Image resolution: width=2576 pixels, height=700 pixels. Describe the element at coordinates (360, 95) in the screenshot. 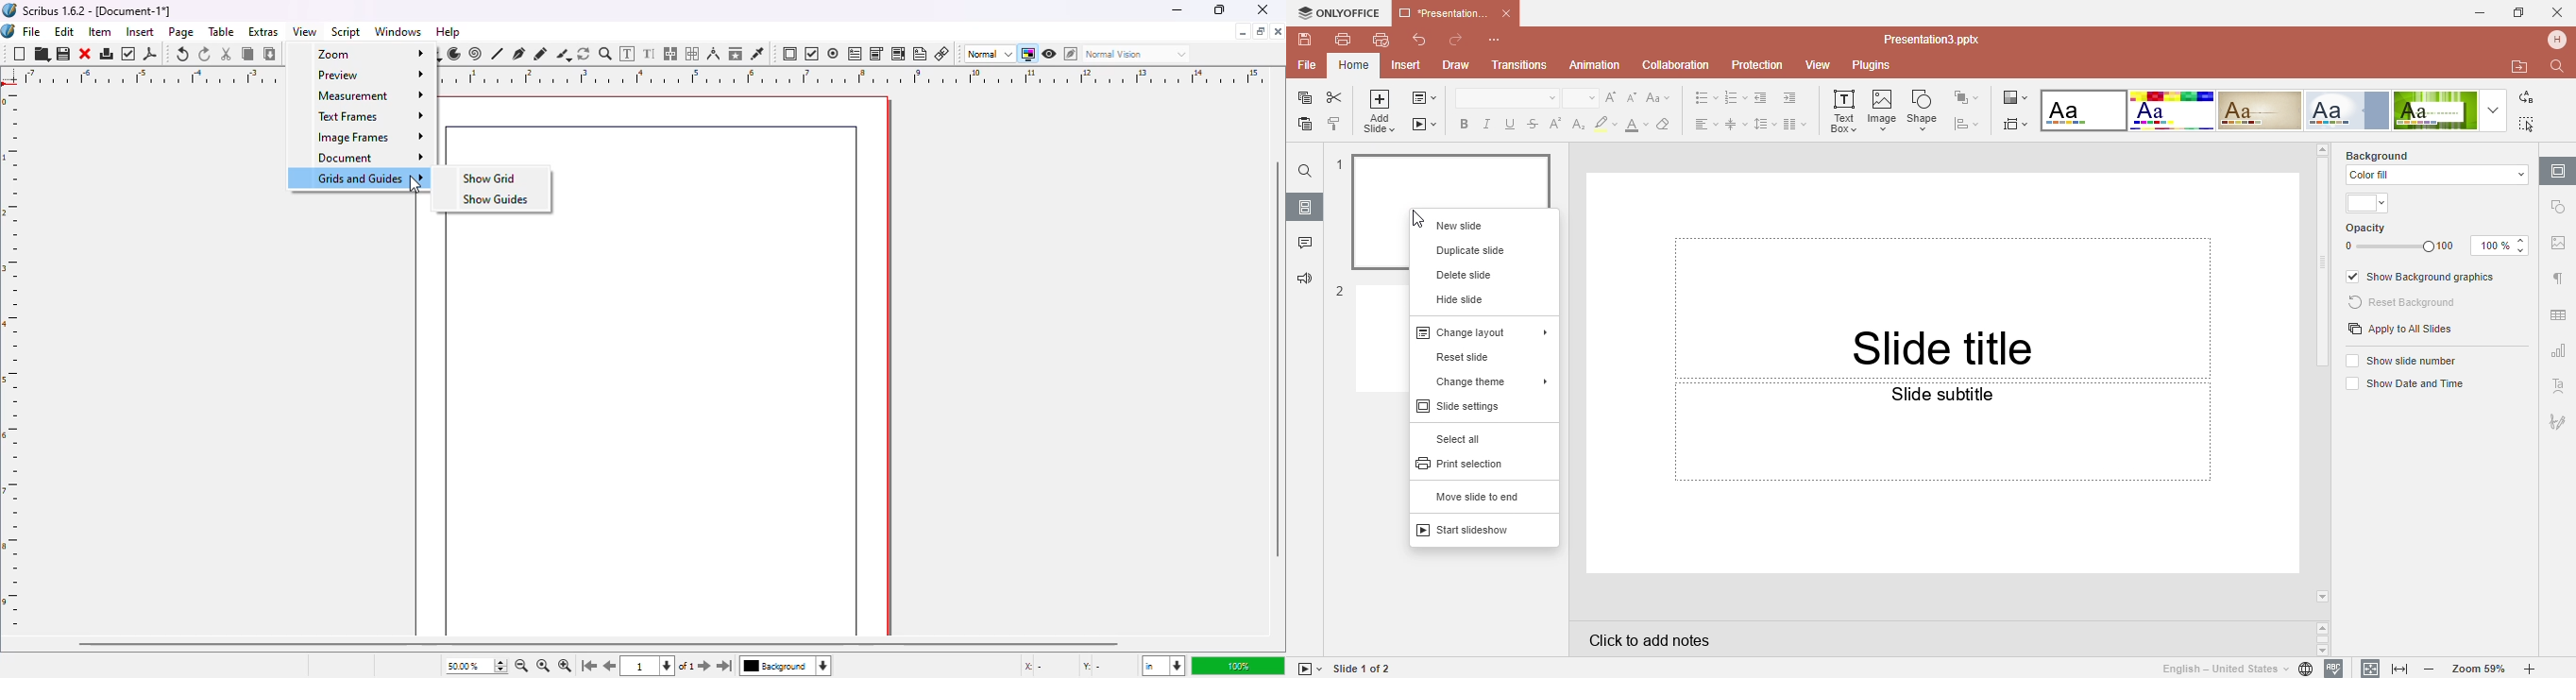

I see `measurement` at that location.